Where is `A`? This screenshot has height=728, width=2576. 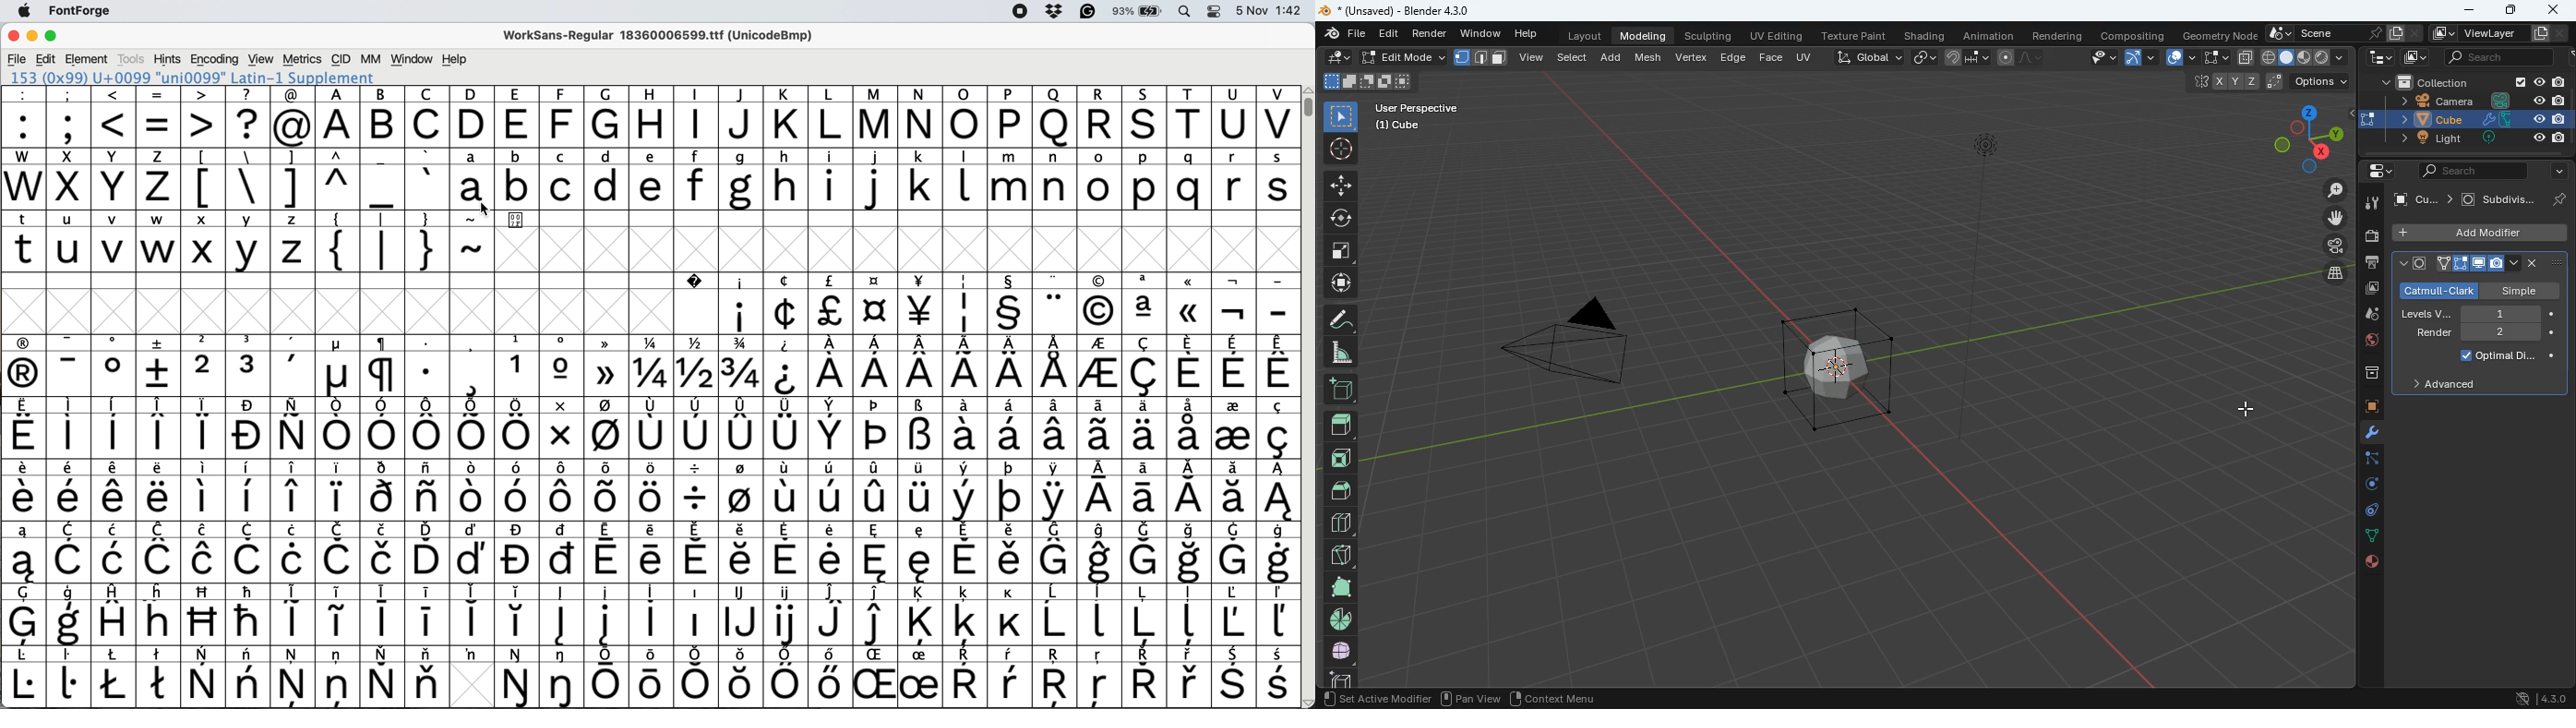 A is located at coordinates (337, 118).